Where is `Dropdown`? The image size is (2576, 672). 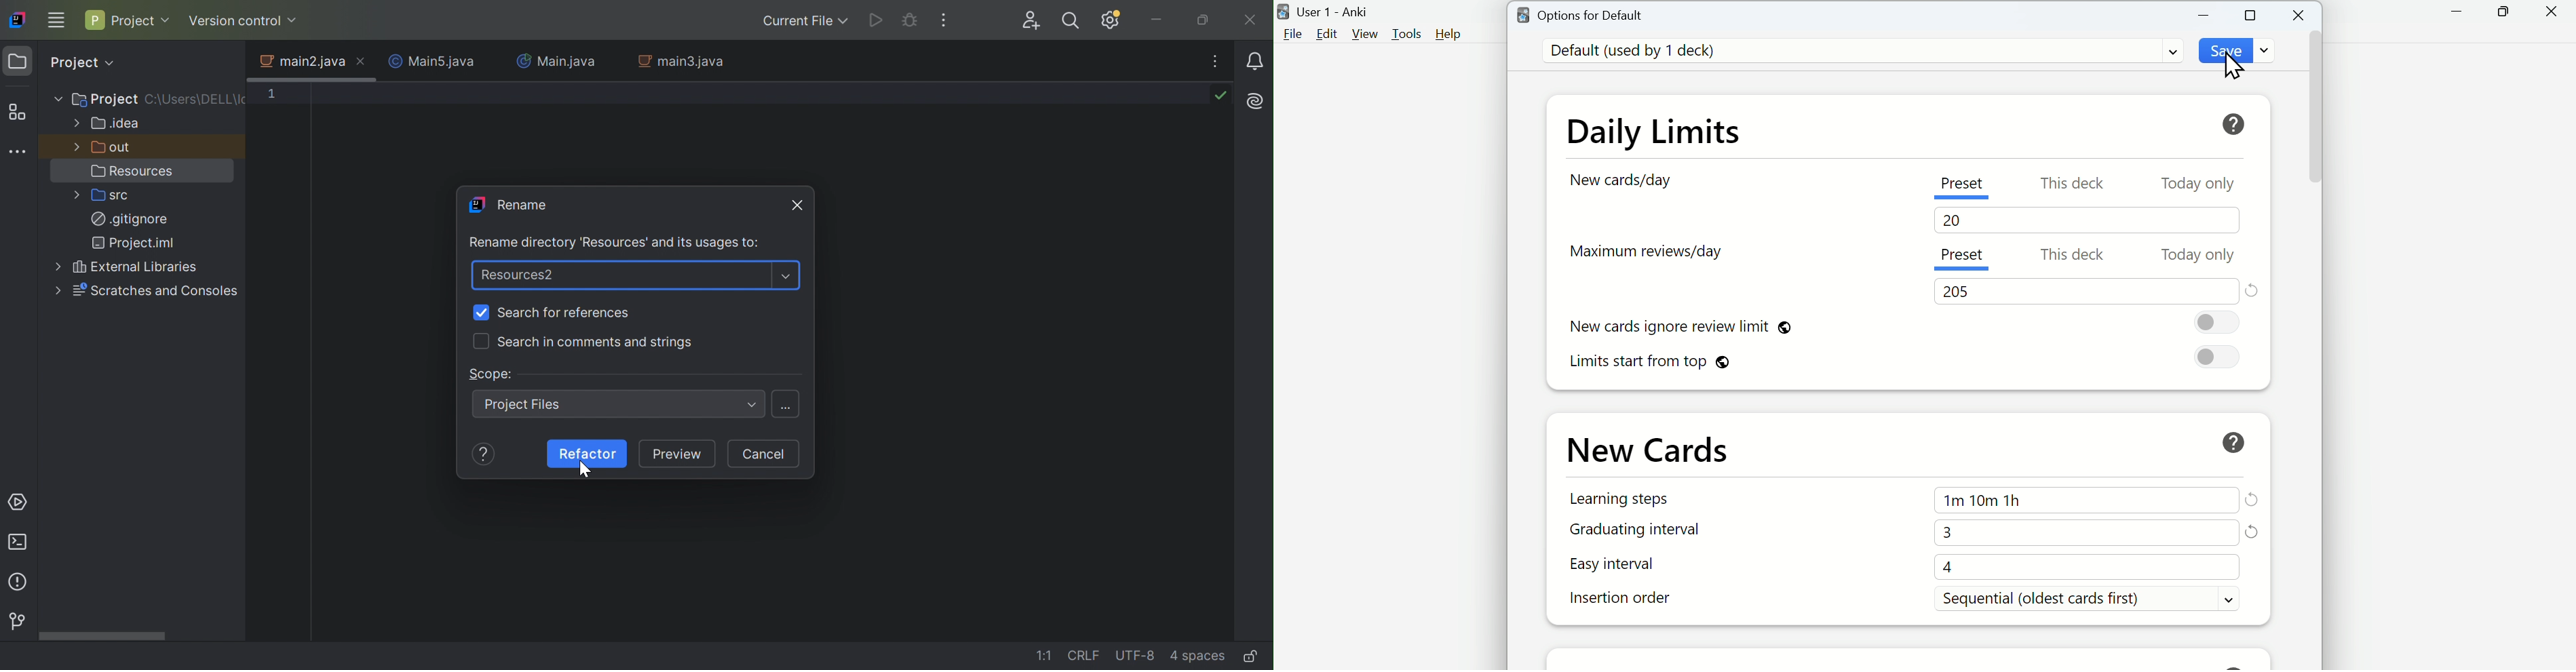
Dropdown is located at coordinates (2270, 47).